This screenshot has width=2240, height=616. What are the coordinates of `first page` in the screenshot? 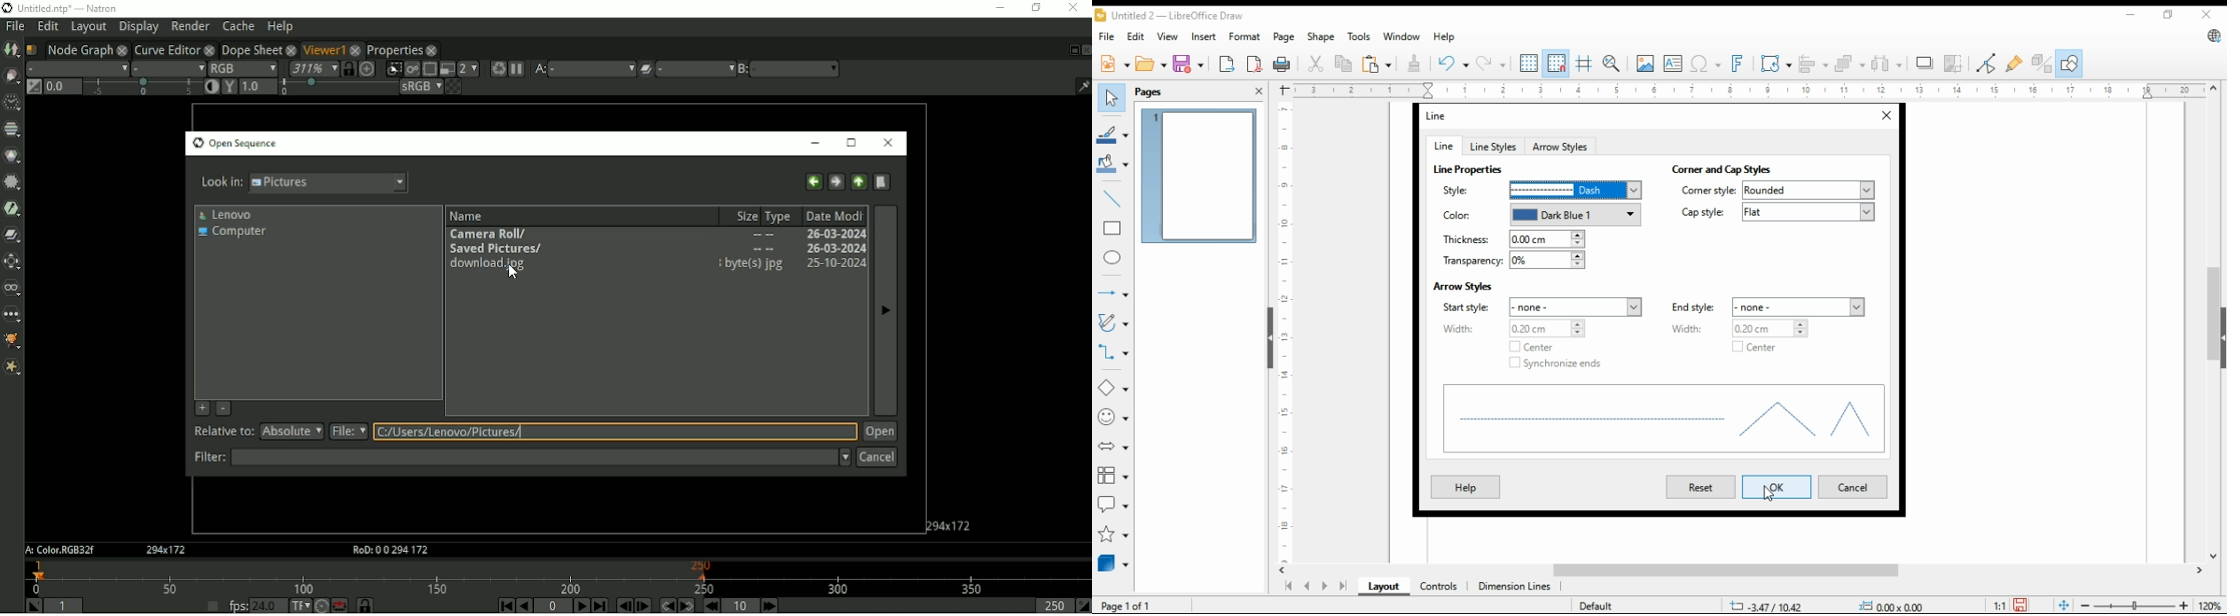 It's located at (1287, 586).